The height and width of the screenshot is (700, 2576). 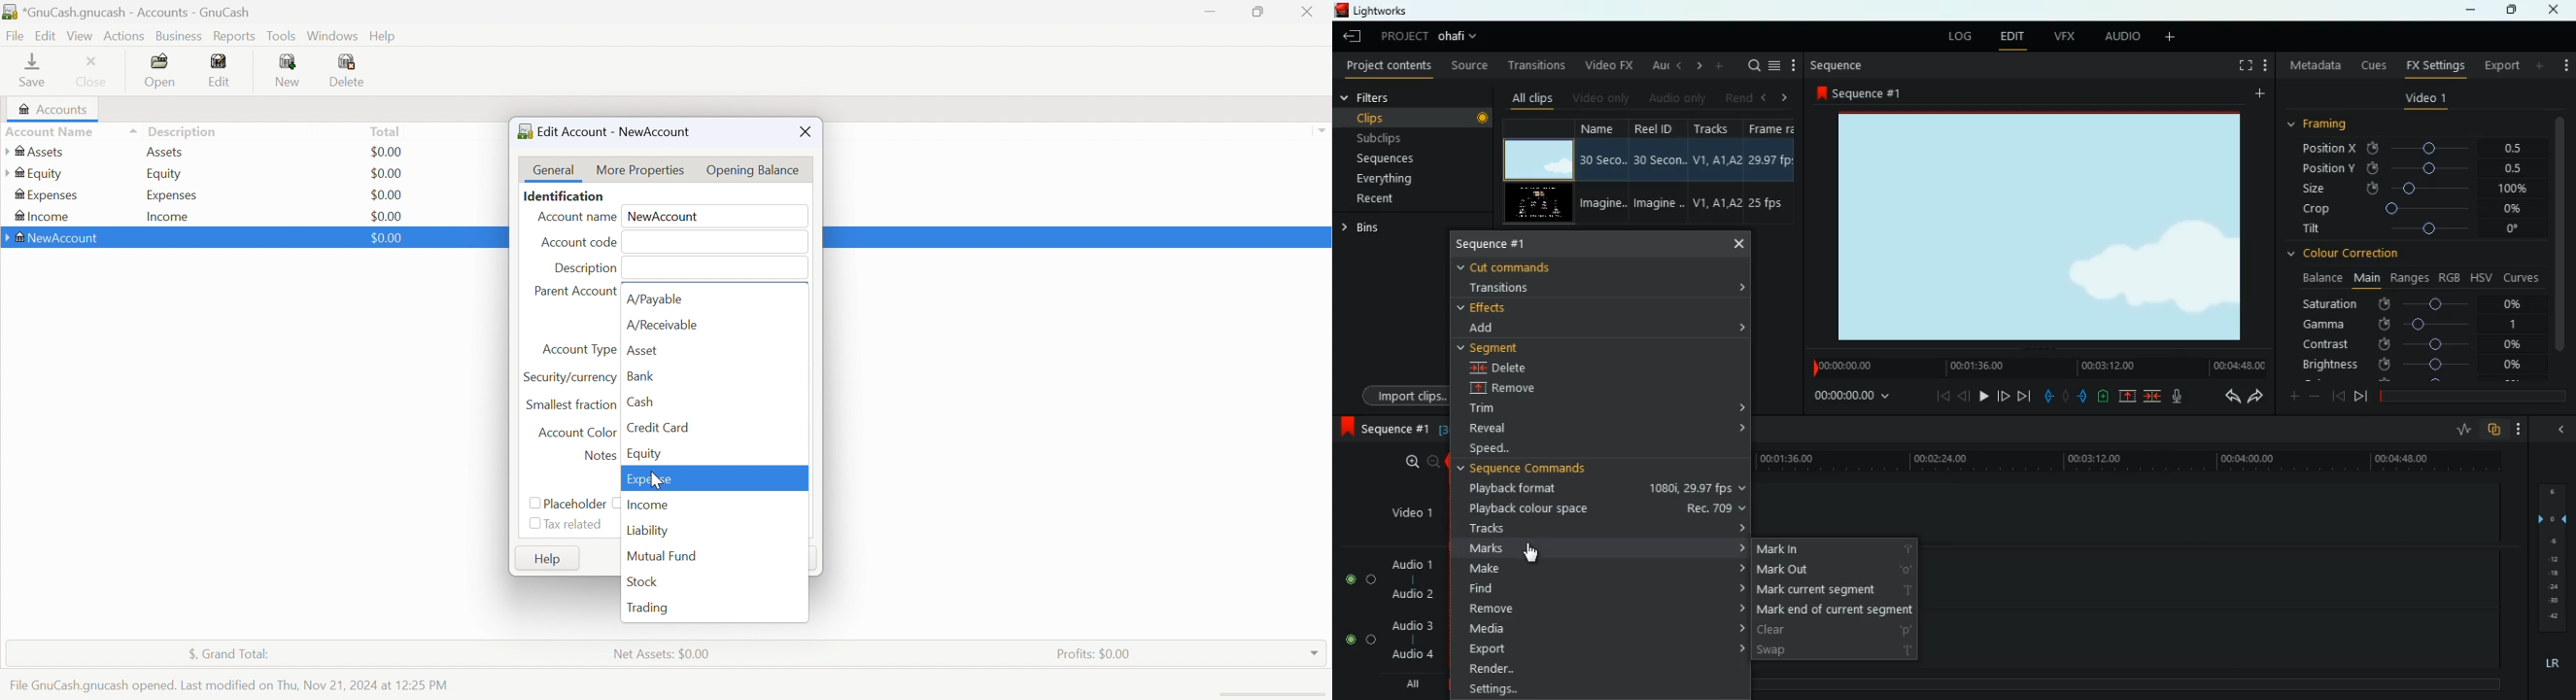 What do you see at coordinates (1499, 369) in the screenshot?
I see `delete` at bounding box center [1499, 369].